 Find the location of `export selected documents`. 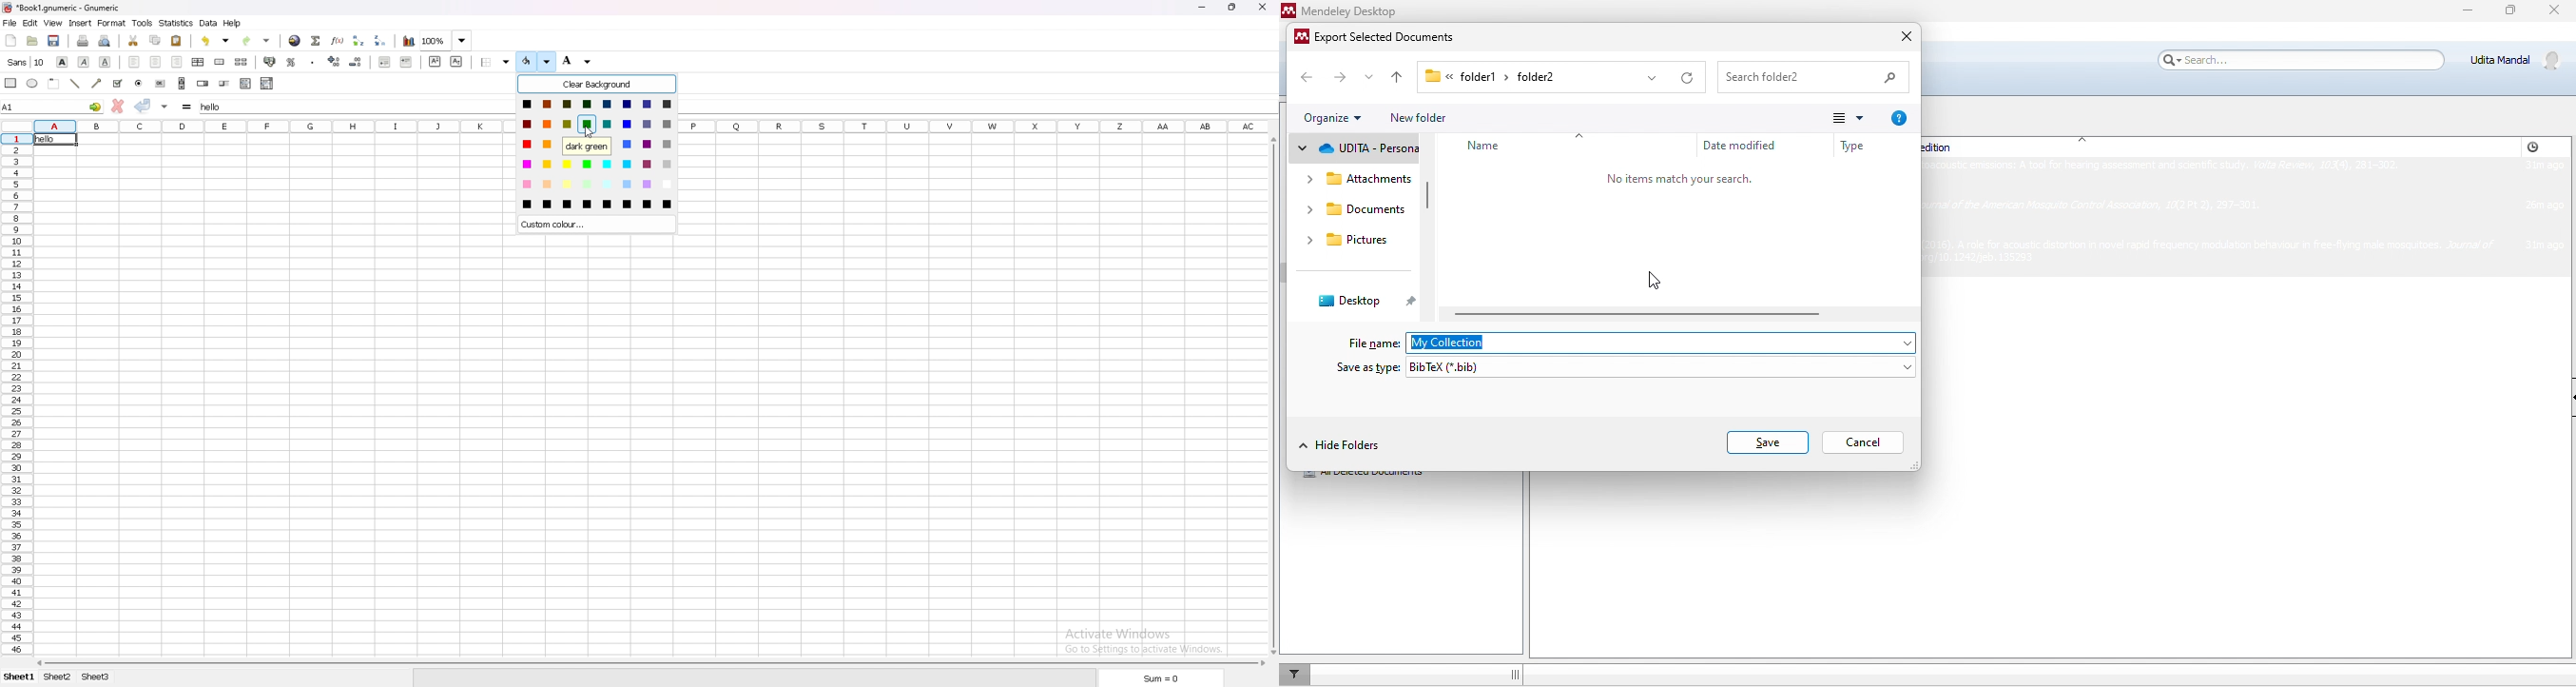

export selected documents is located at coordinates (1382, 37).